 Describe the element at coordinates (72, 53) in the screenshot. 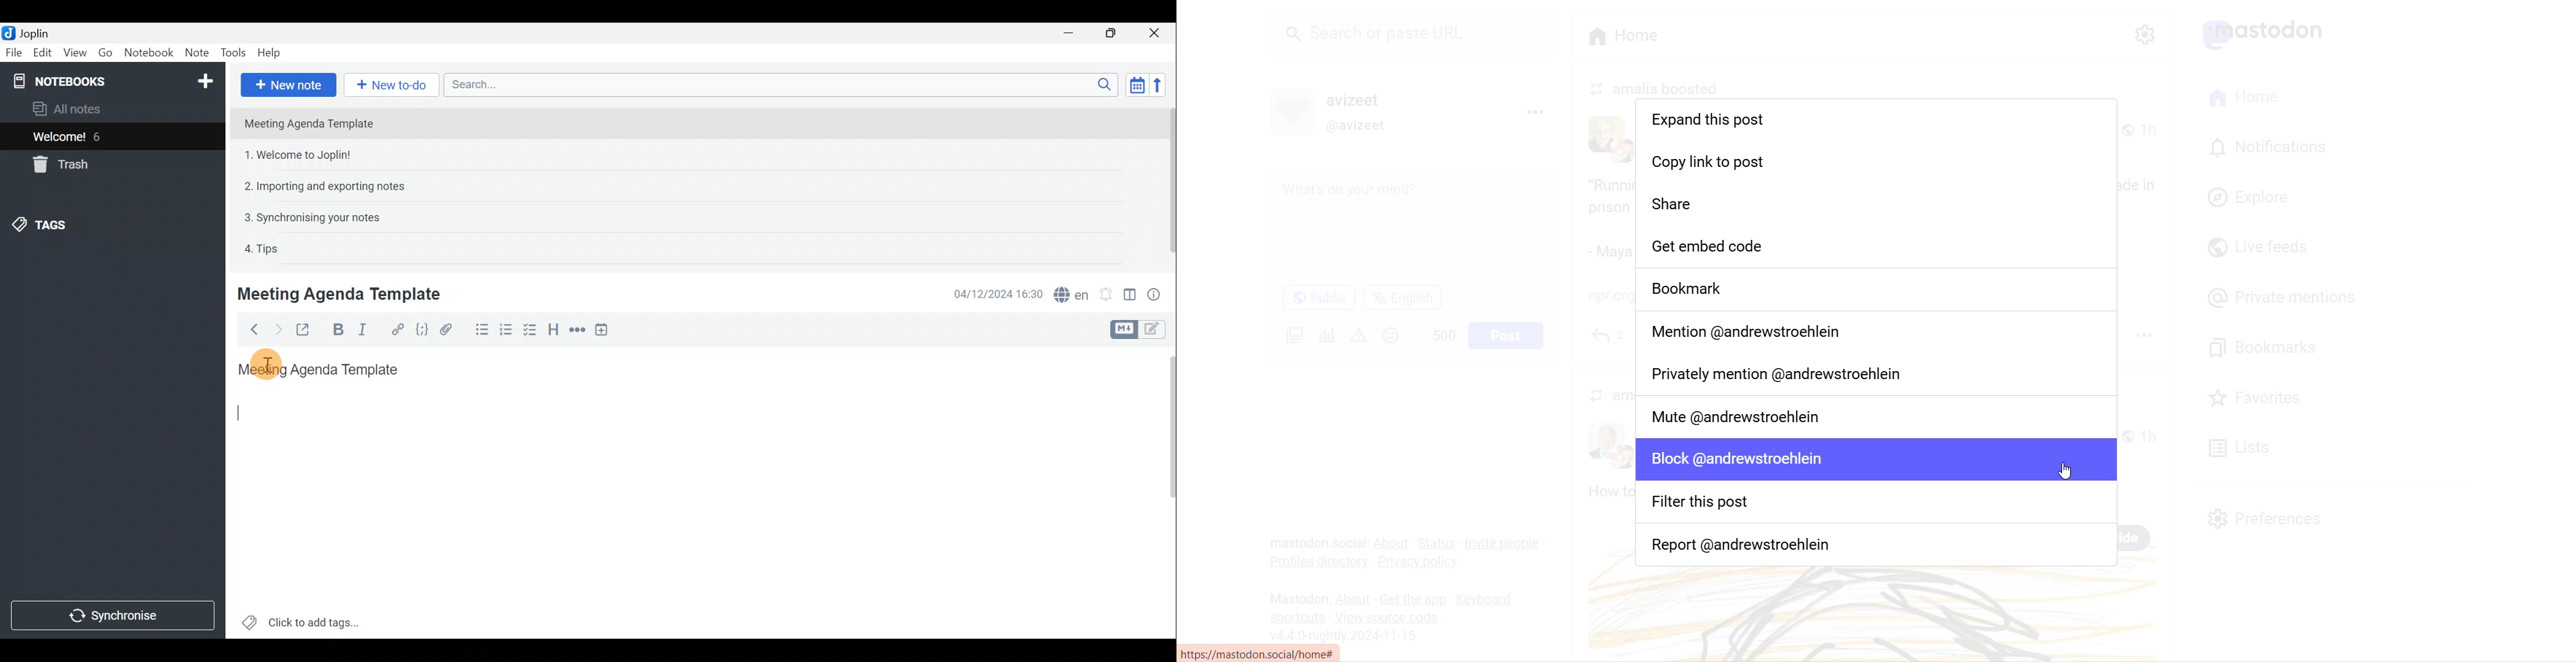

I see `View` at that location.